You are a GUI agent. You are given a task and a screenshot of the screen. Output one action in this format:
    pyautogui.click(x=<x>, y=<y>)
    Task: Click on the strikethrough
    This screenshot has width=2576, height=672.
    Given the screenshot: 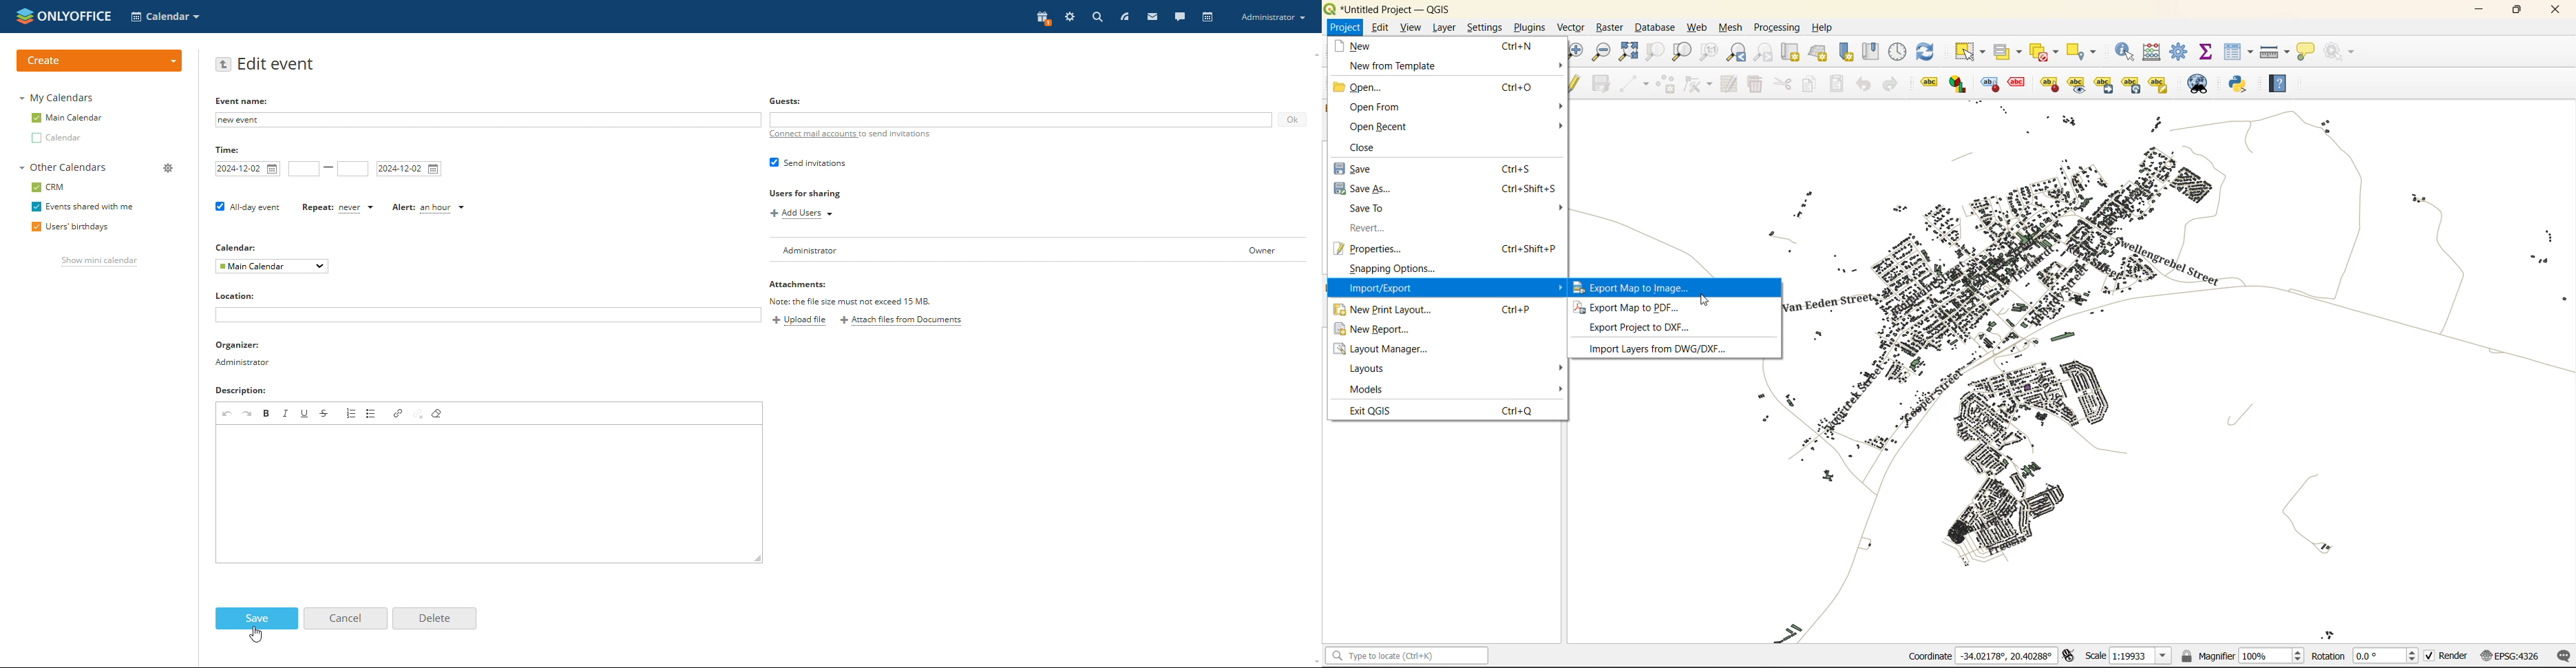 What is the action you would take?
    pyautogui.click(x=324, y=413)
    